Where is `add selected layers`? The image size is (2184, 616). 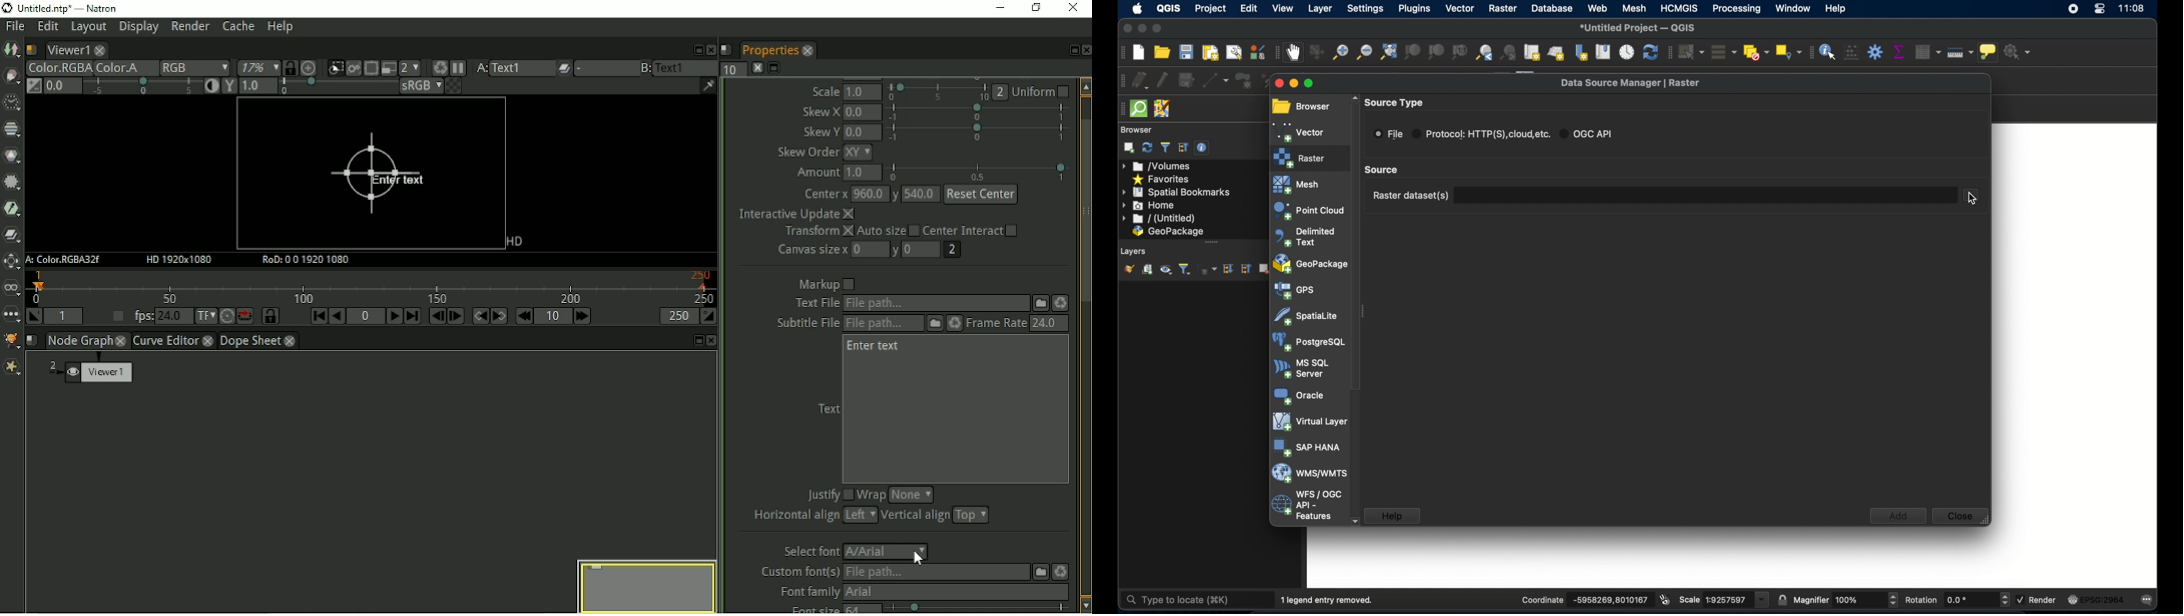 add selected layers is located at coordinates (1129, 148).